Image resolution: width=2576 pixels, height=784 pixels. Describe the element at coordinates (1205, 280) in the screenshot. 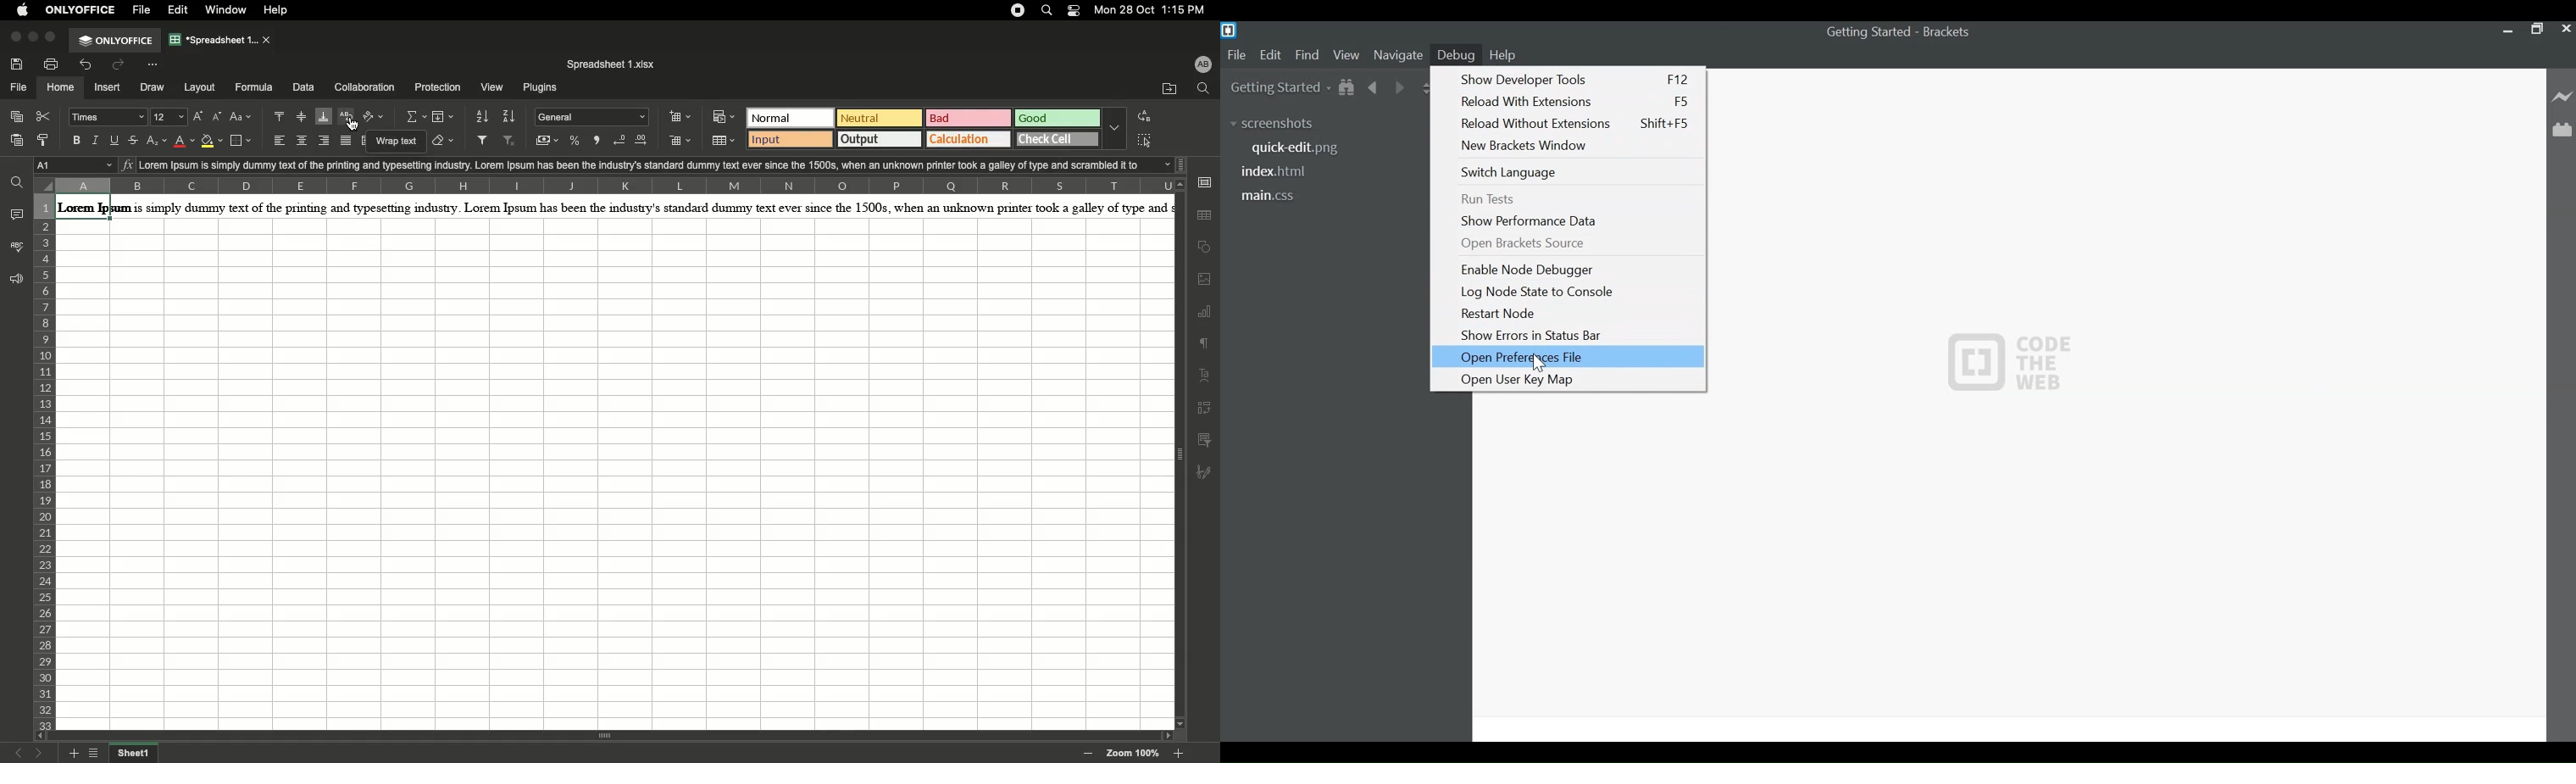

I see `image settings` at that location.